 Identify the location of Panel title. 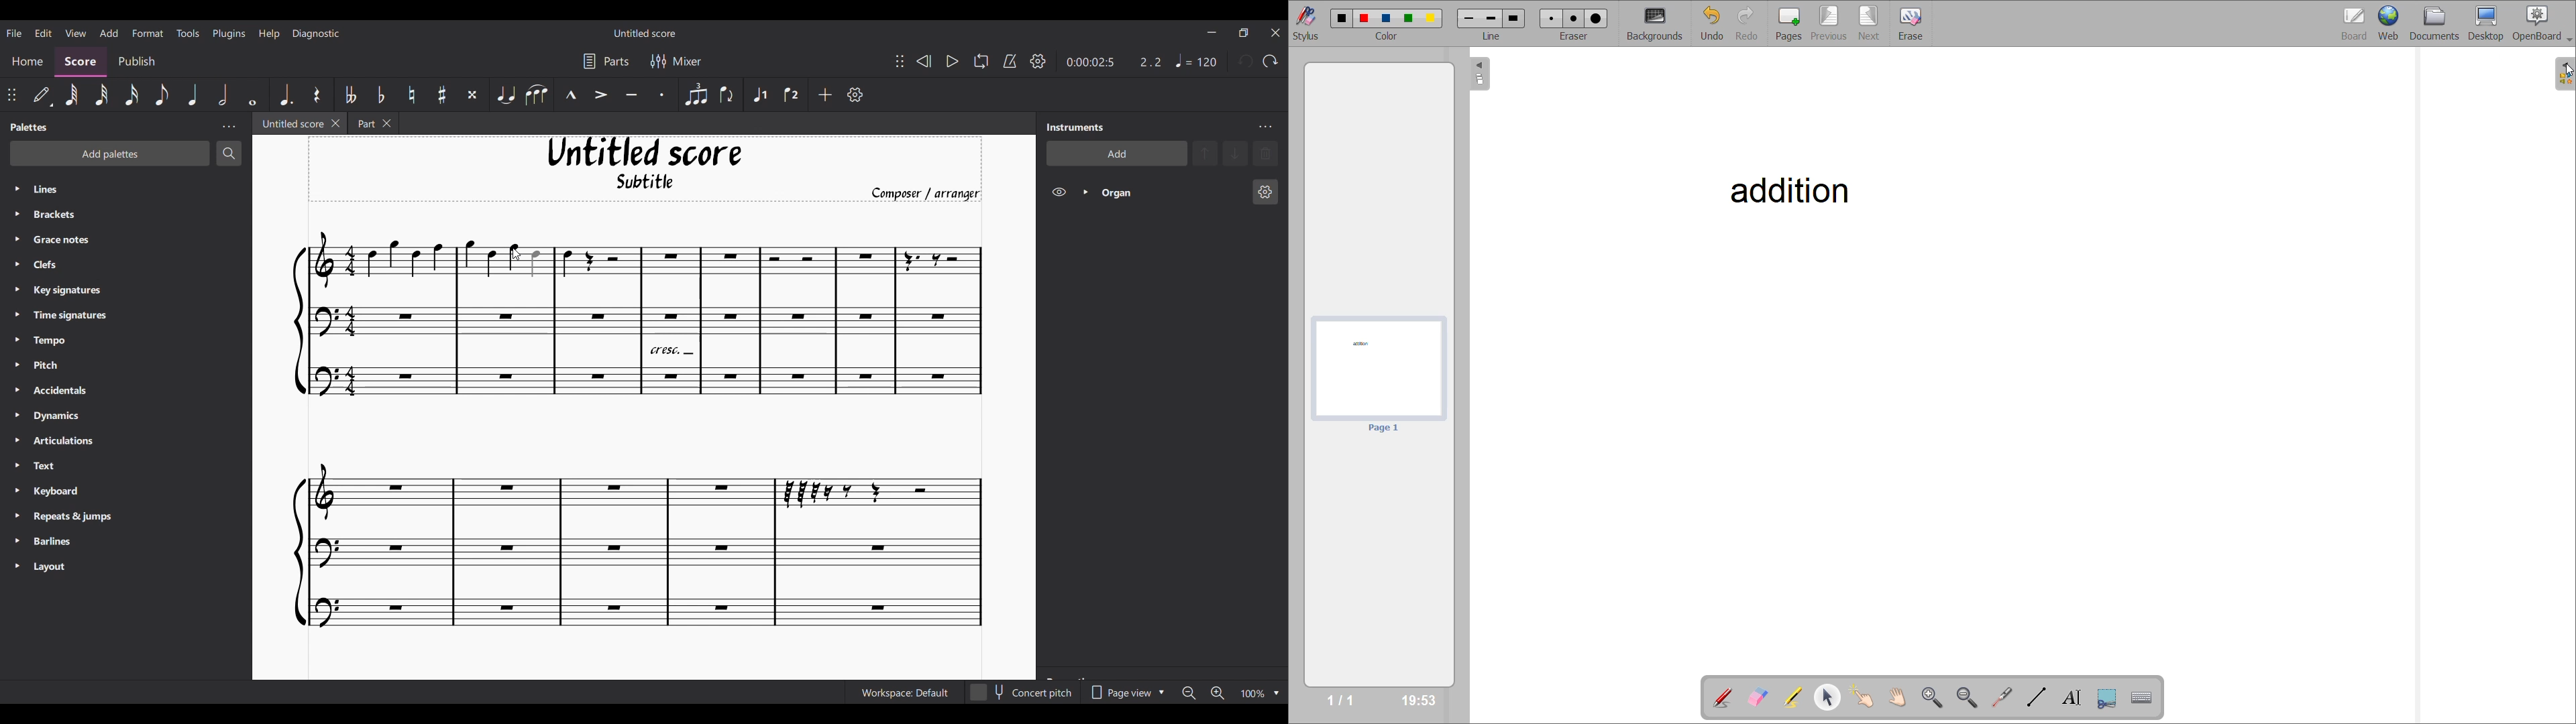
(1076, 127).